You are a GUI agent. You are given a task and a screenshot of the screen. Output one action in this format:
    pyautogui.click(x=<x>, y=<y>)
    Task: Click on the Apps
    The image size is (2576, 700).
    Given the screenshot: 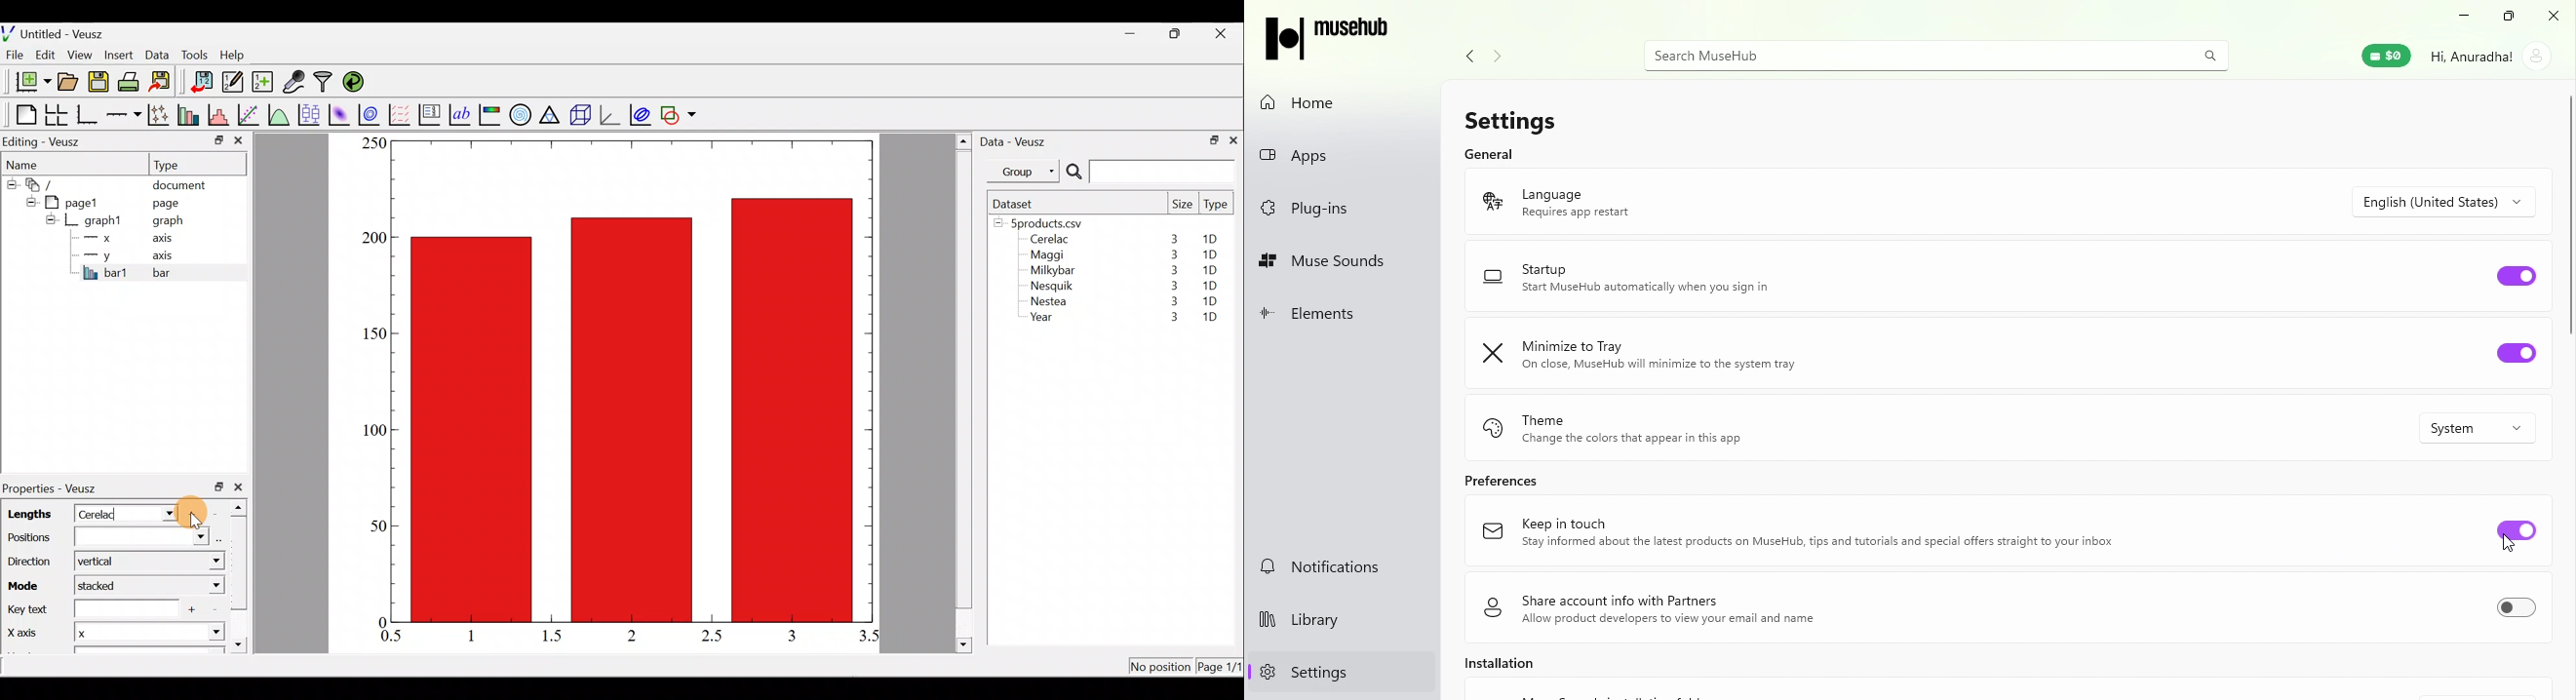 What is the action you would take?
    pyautogui.click(x=1346, y=156)
    